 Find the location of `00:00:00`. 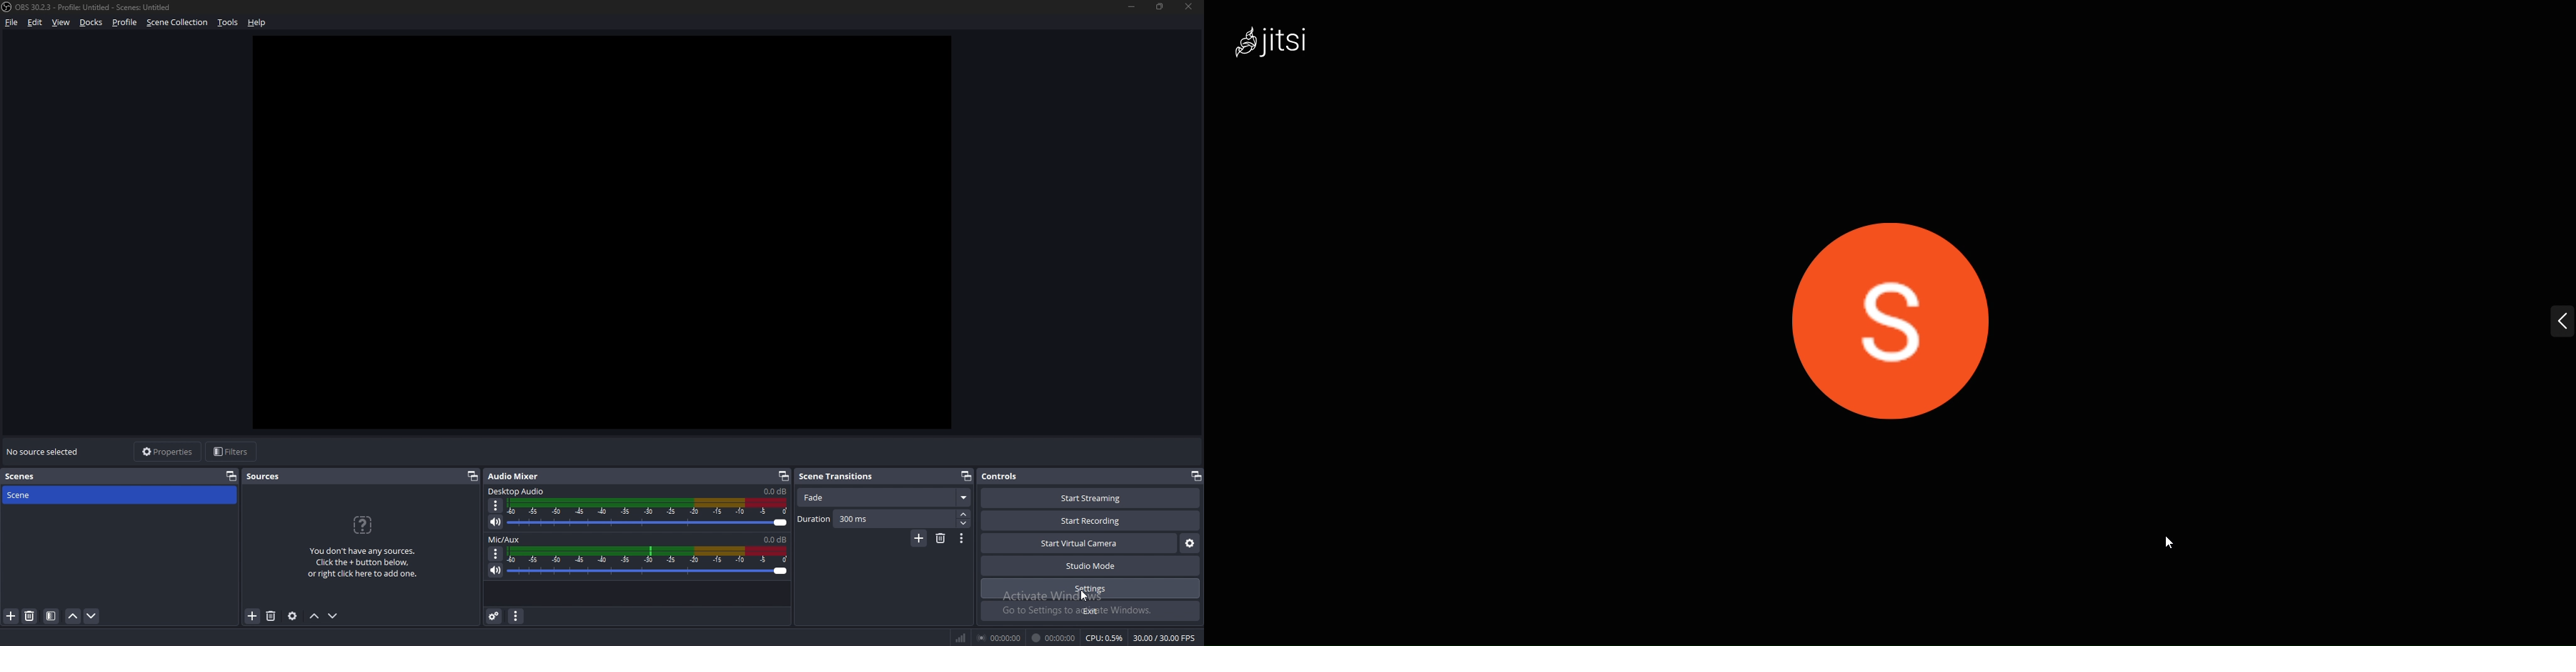

00:00:00 is located at coordinates (998, 638).